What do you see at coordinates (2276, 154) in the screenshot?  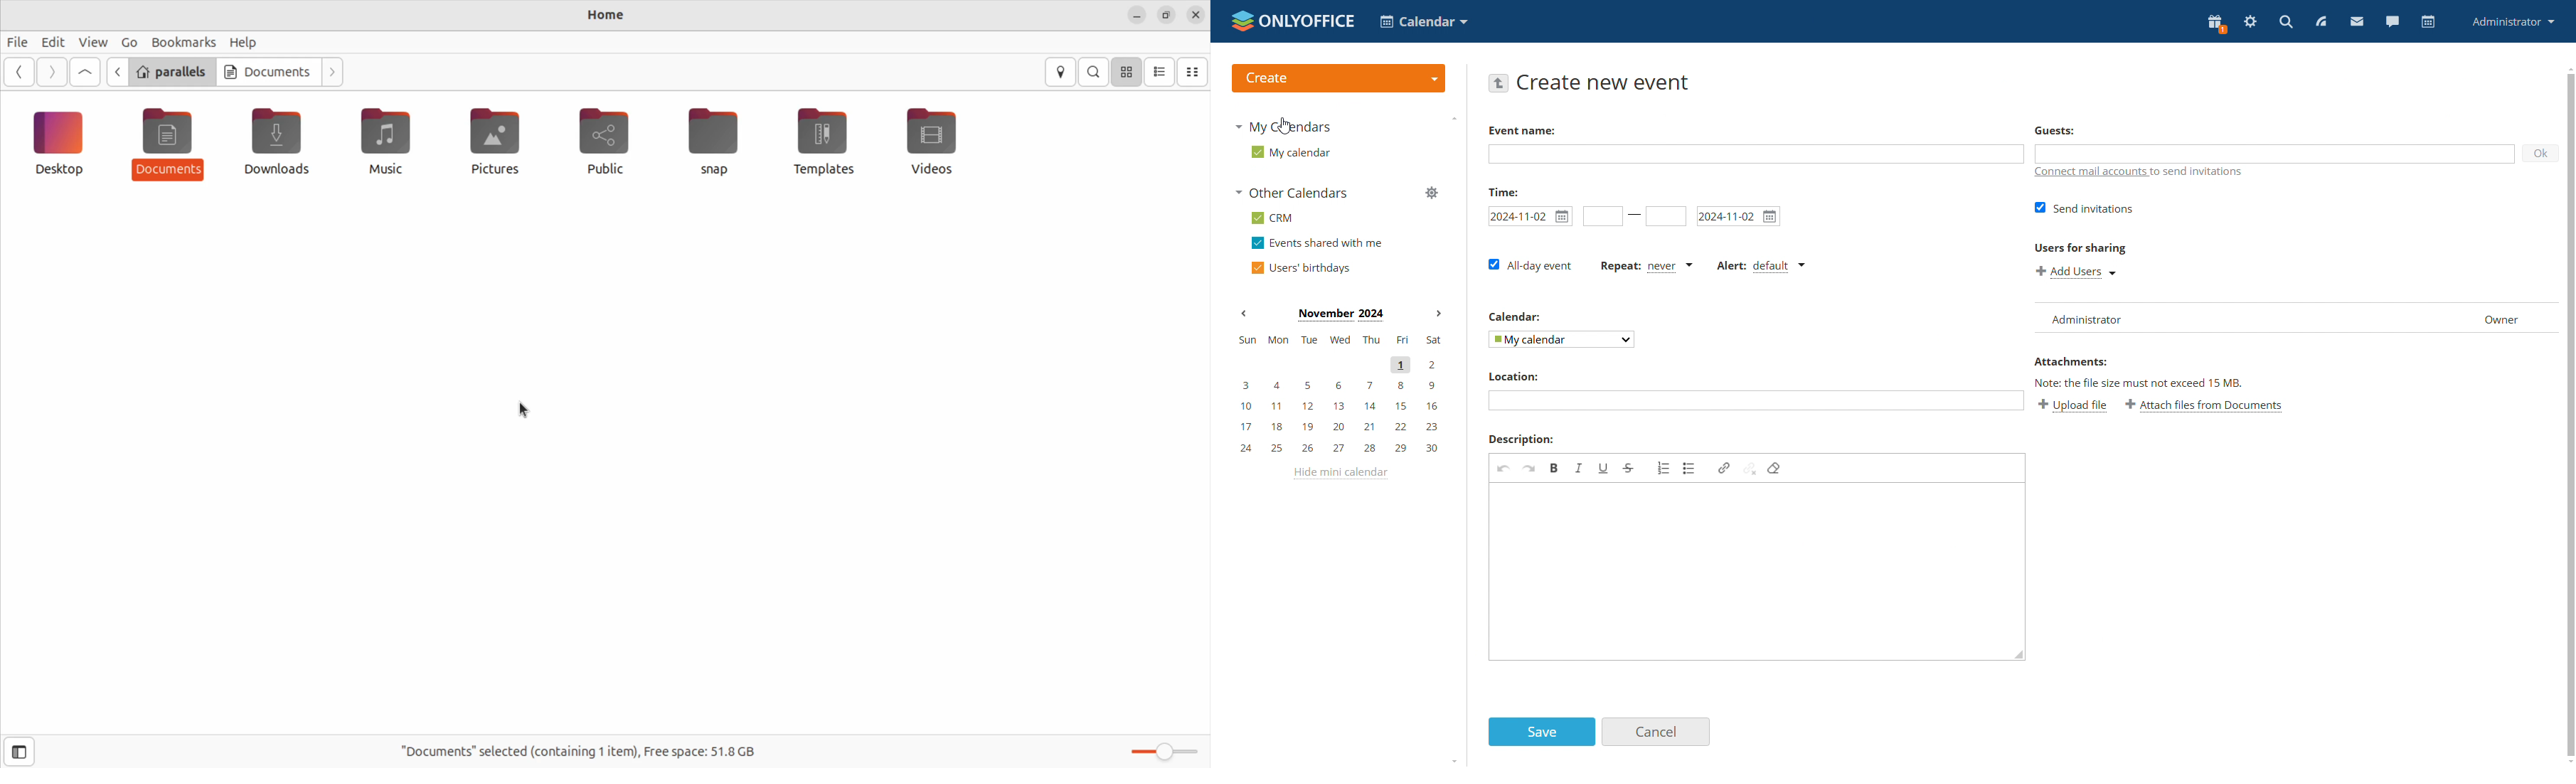 I see `add guest` at bounding box center [2276, 154].